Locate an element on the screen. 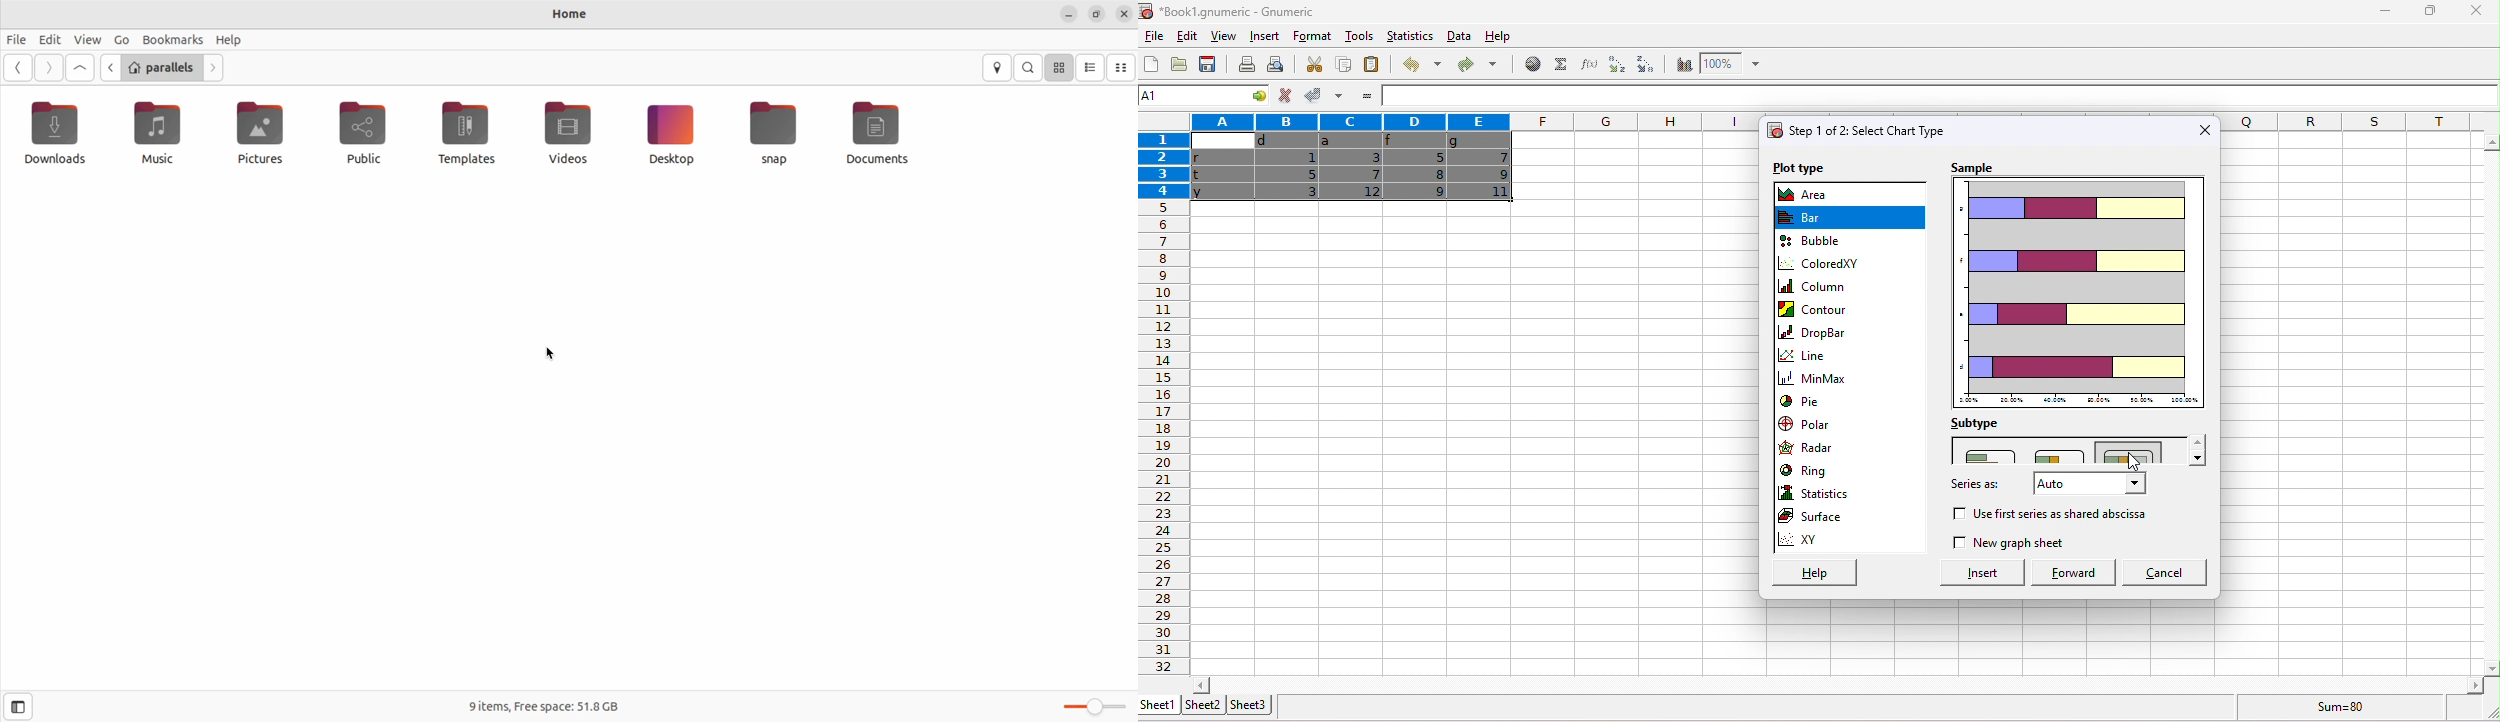 The height and width of the screenshot is (728, 2520). save is located at coordinates (1208, 63).